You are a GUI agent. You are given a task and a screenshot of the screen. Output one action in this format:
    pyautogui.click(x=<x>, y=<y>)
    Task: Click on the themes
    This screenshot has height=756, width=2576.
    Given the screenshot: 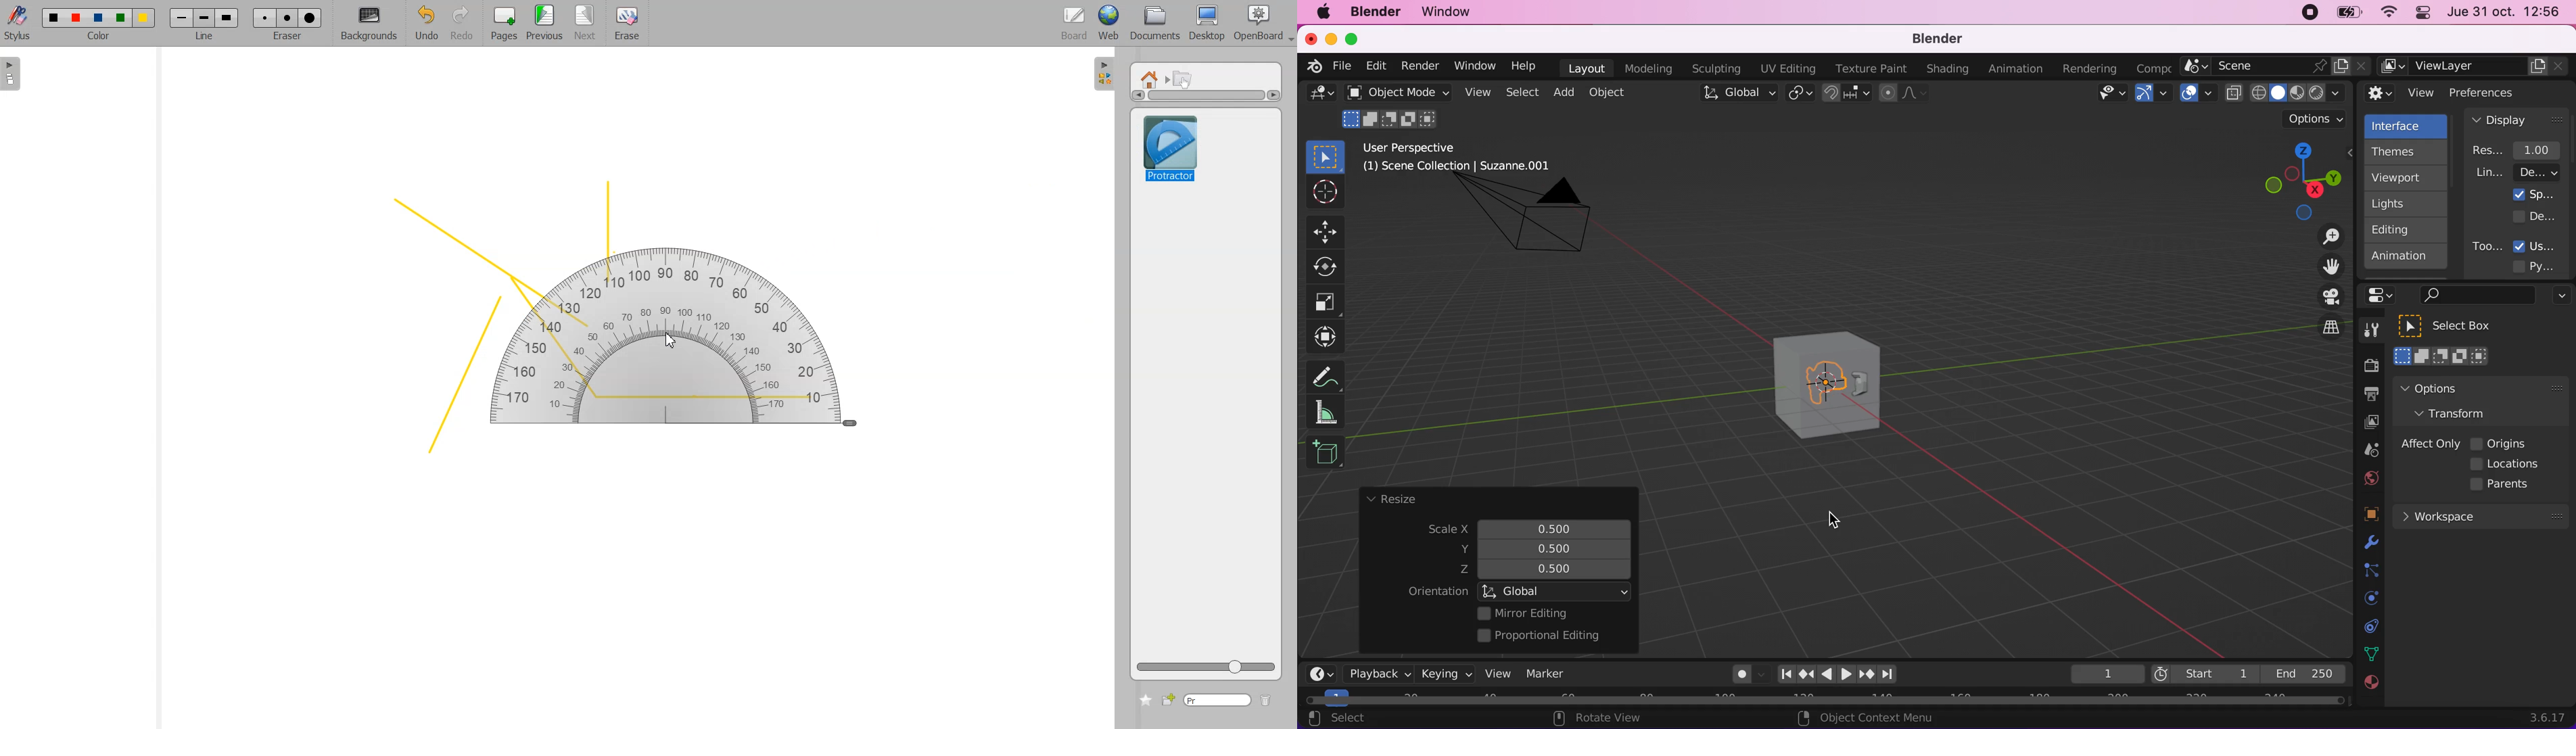 What is the action you would take?
    pyautogui.click(x=2404, y=152)
    